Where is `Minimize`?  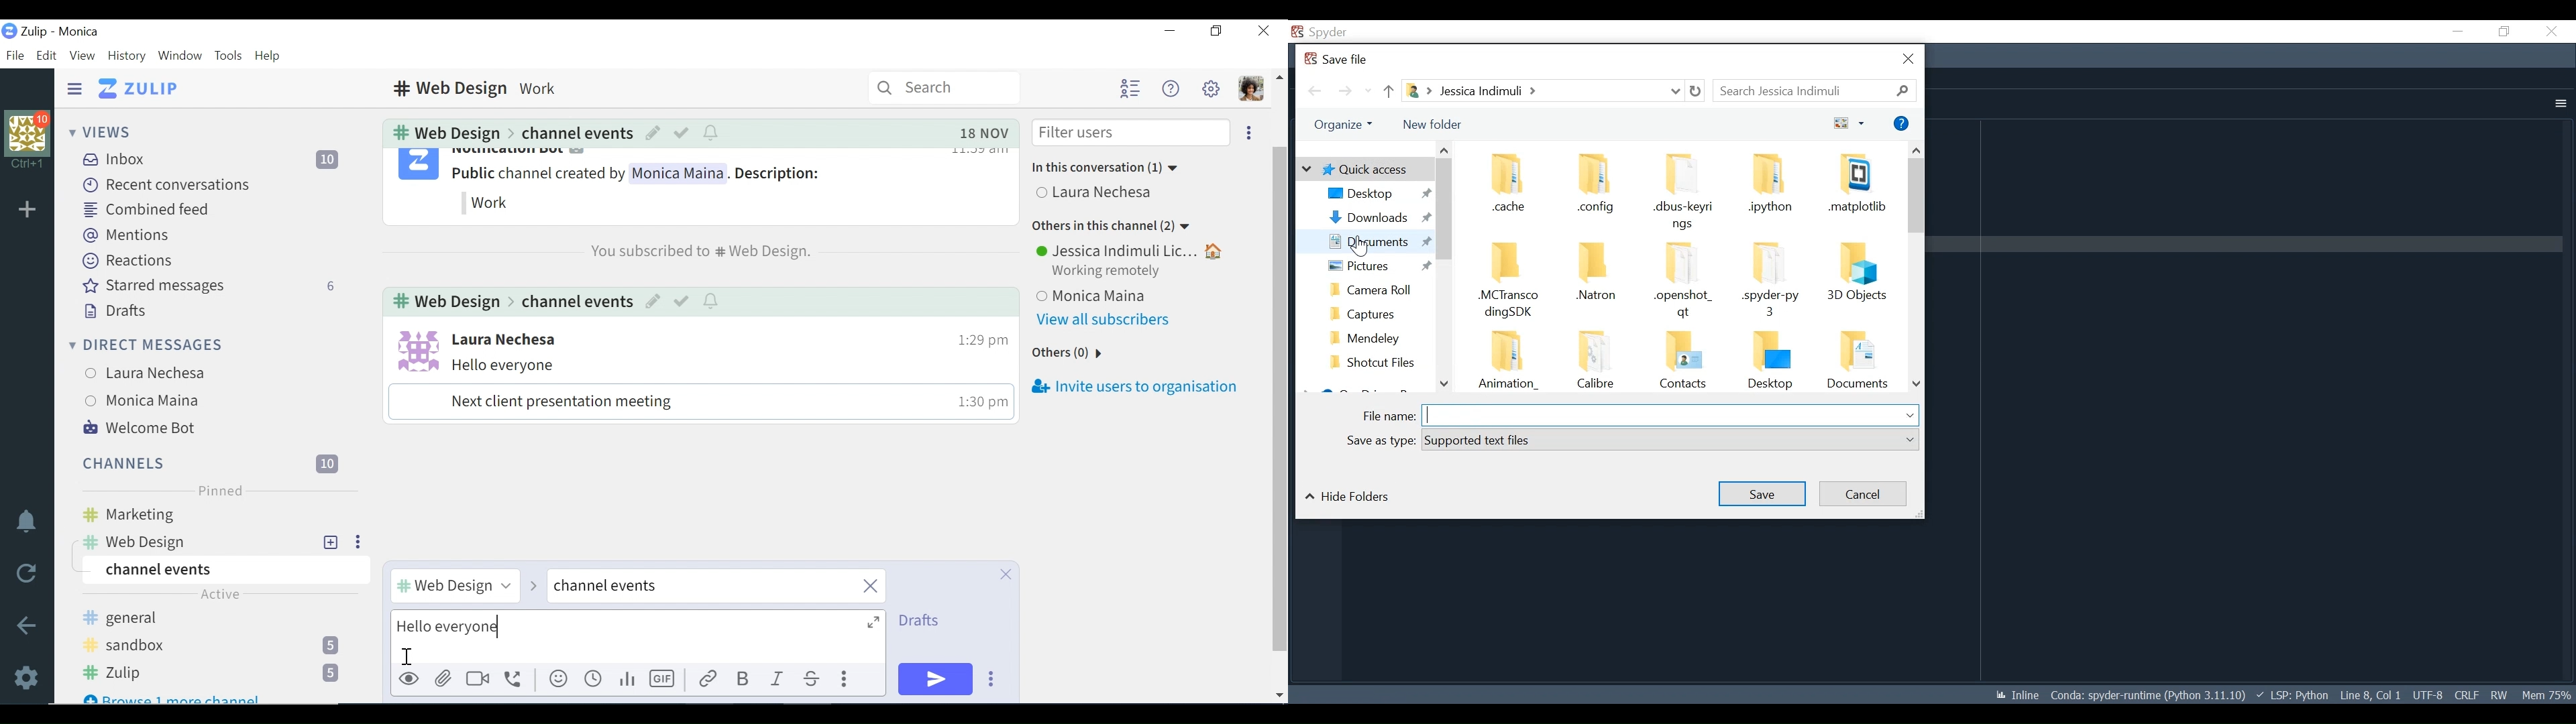
Minimize is located at coordinates (1169, 32).